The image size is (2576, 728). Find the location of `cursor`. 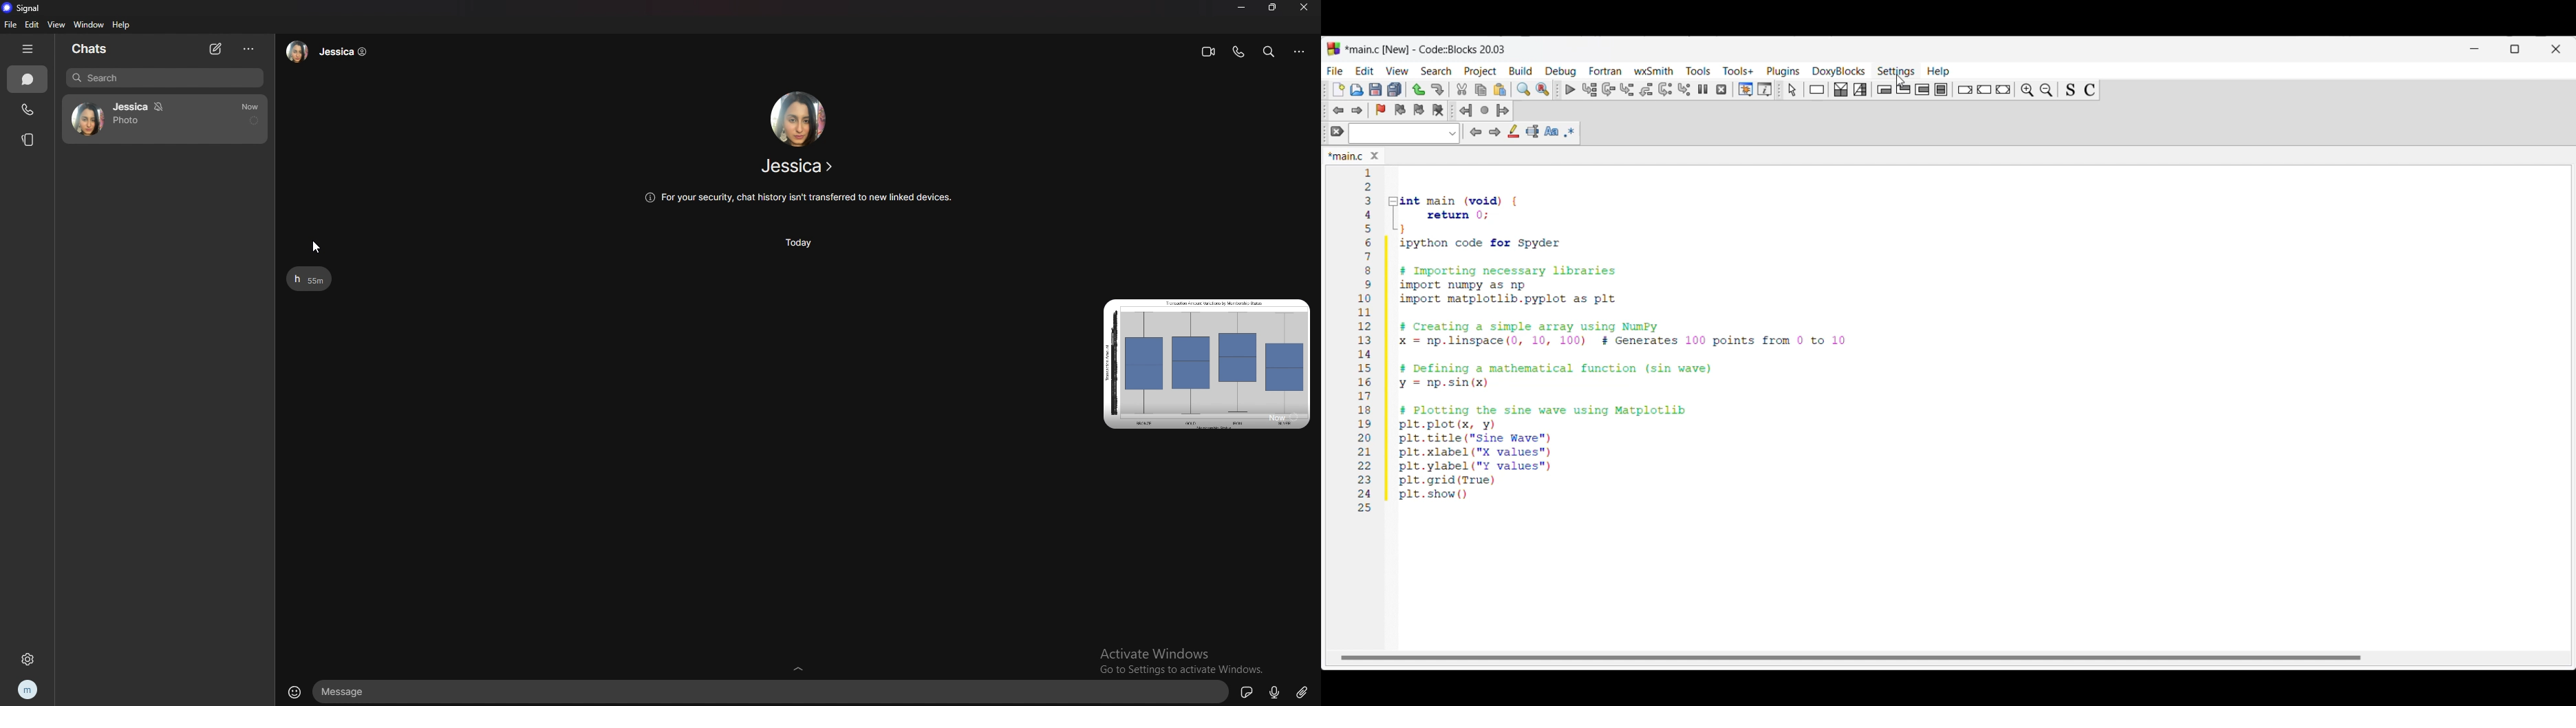

cursor is located at coordinates (315, 246).